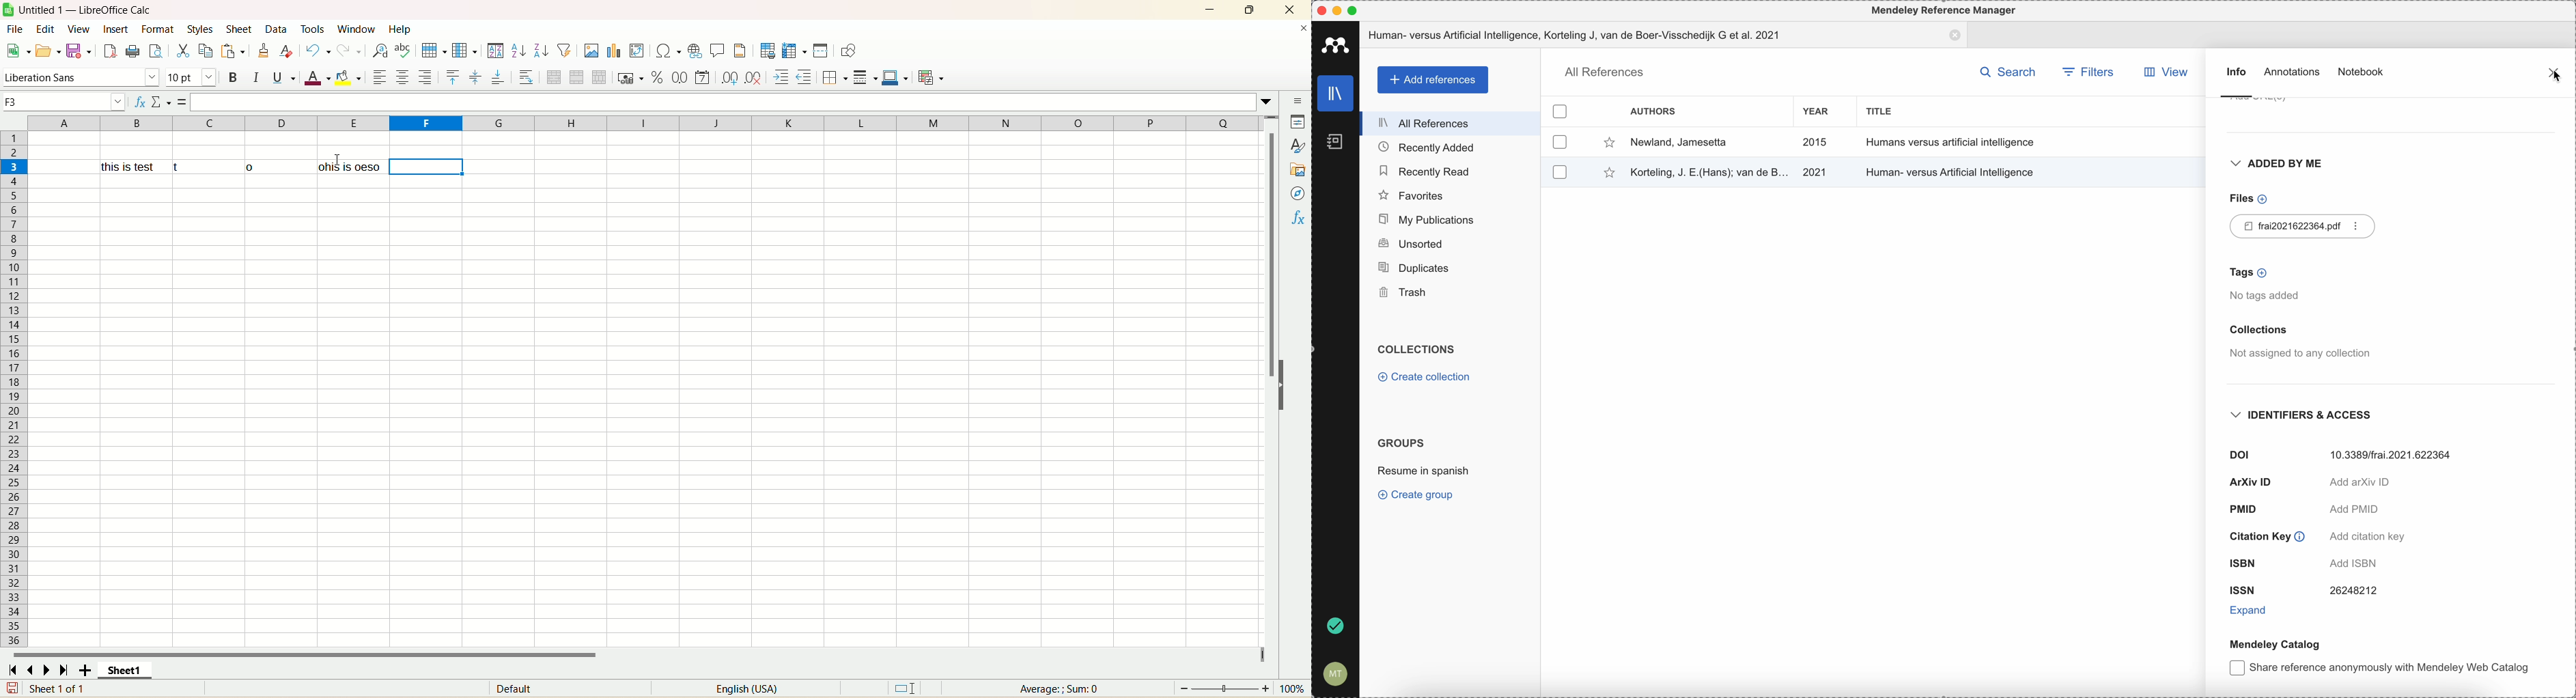 Image resolution: width=2576 pixels, height=700 pixels. Describe the element at coordinates (382, 77) in the screenshot. I see `align left` at that location.